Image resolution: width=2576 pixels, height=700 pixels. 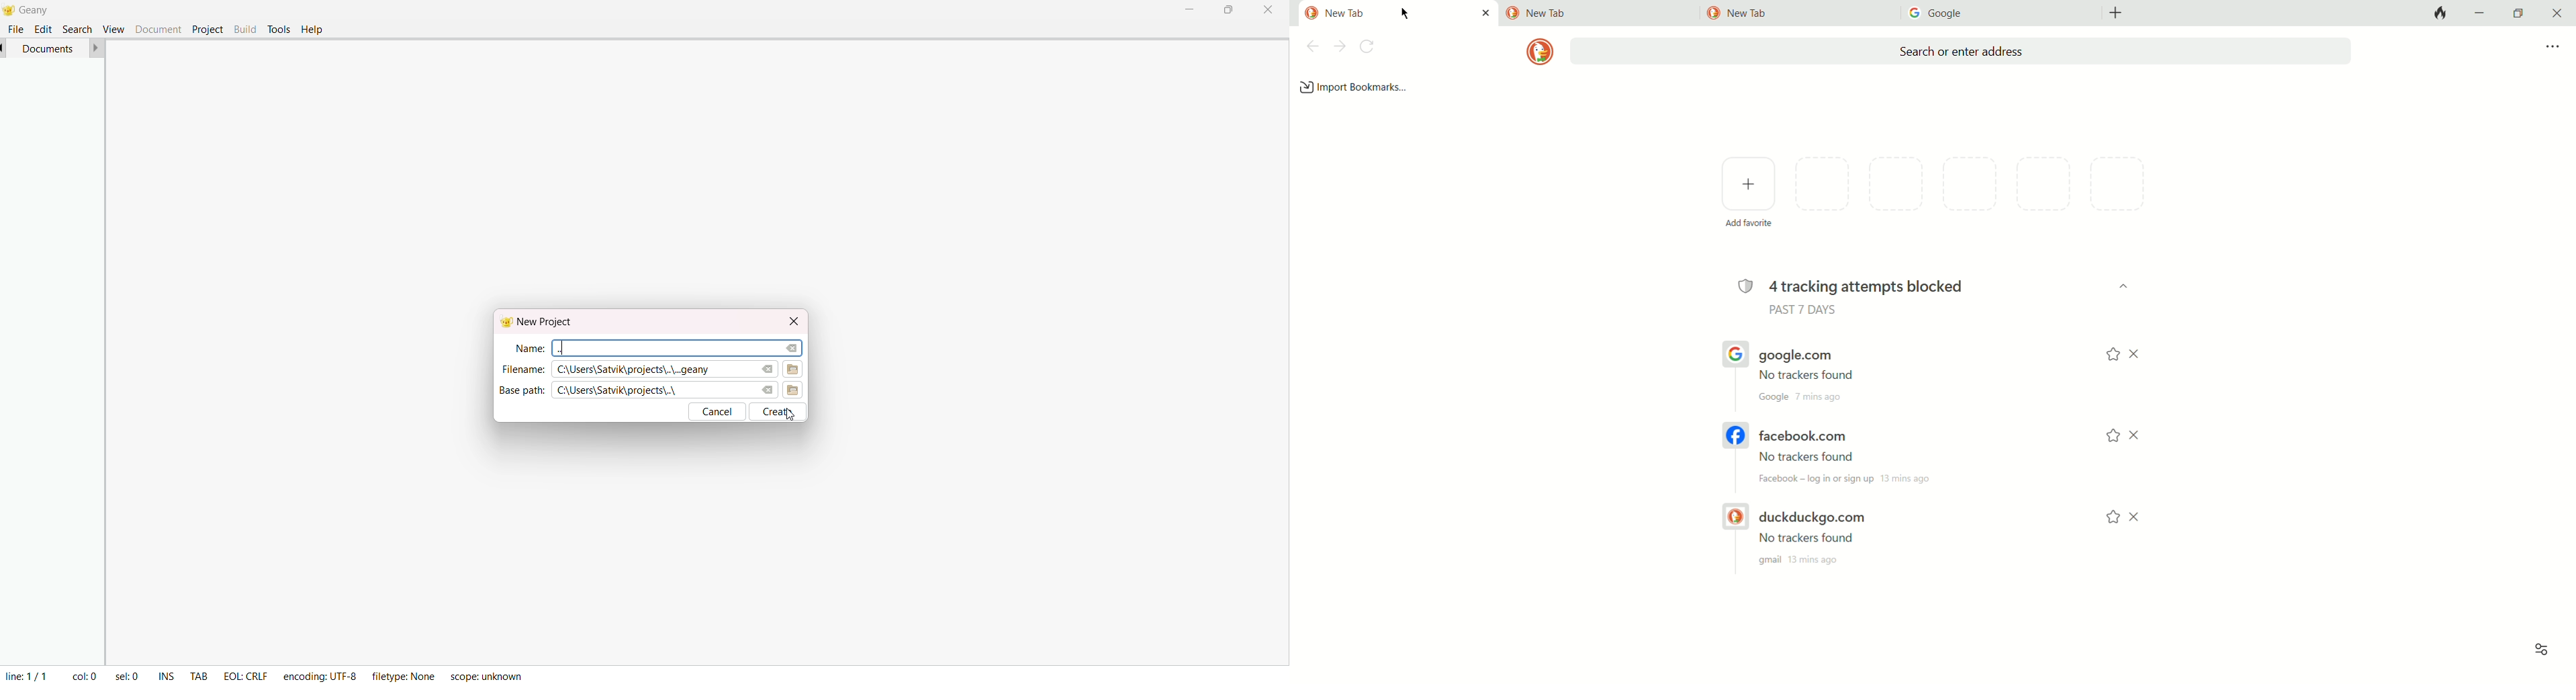 I want to click on tab2, so click(x=1803, y=15).